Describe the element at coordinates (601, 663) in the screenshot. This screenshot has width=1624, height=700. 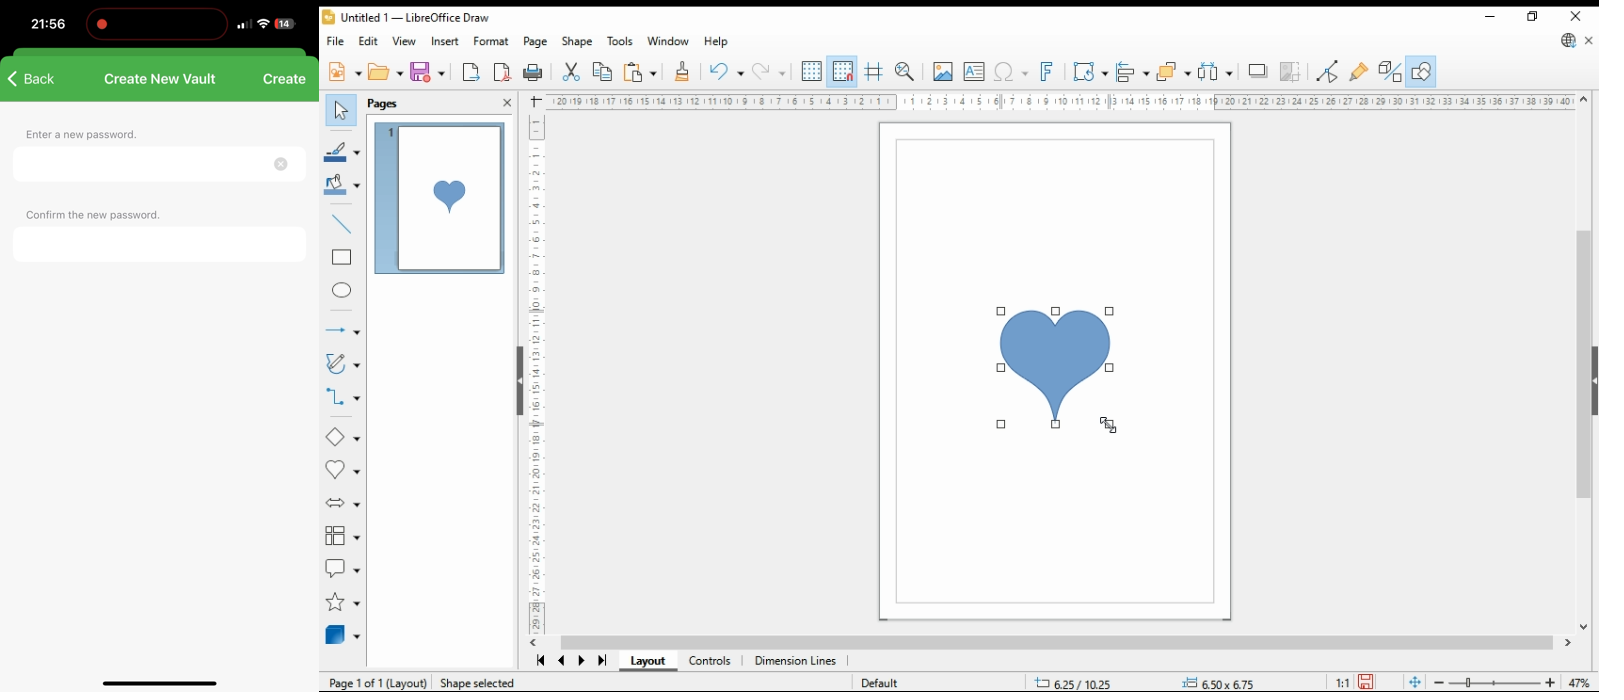
I see `last page` at that location.